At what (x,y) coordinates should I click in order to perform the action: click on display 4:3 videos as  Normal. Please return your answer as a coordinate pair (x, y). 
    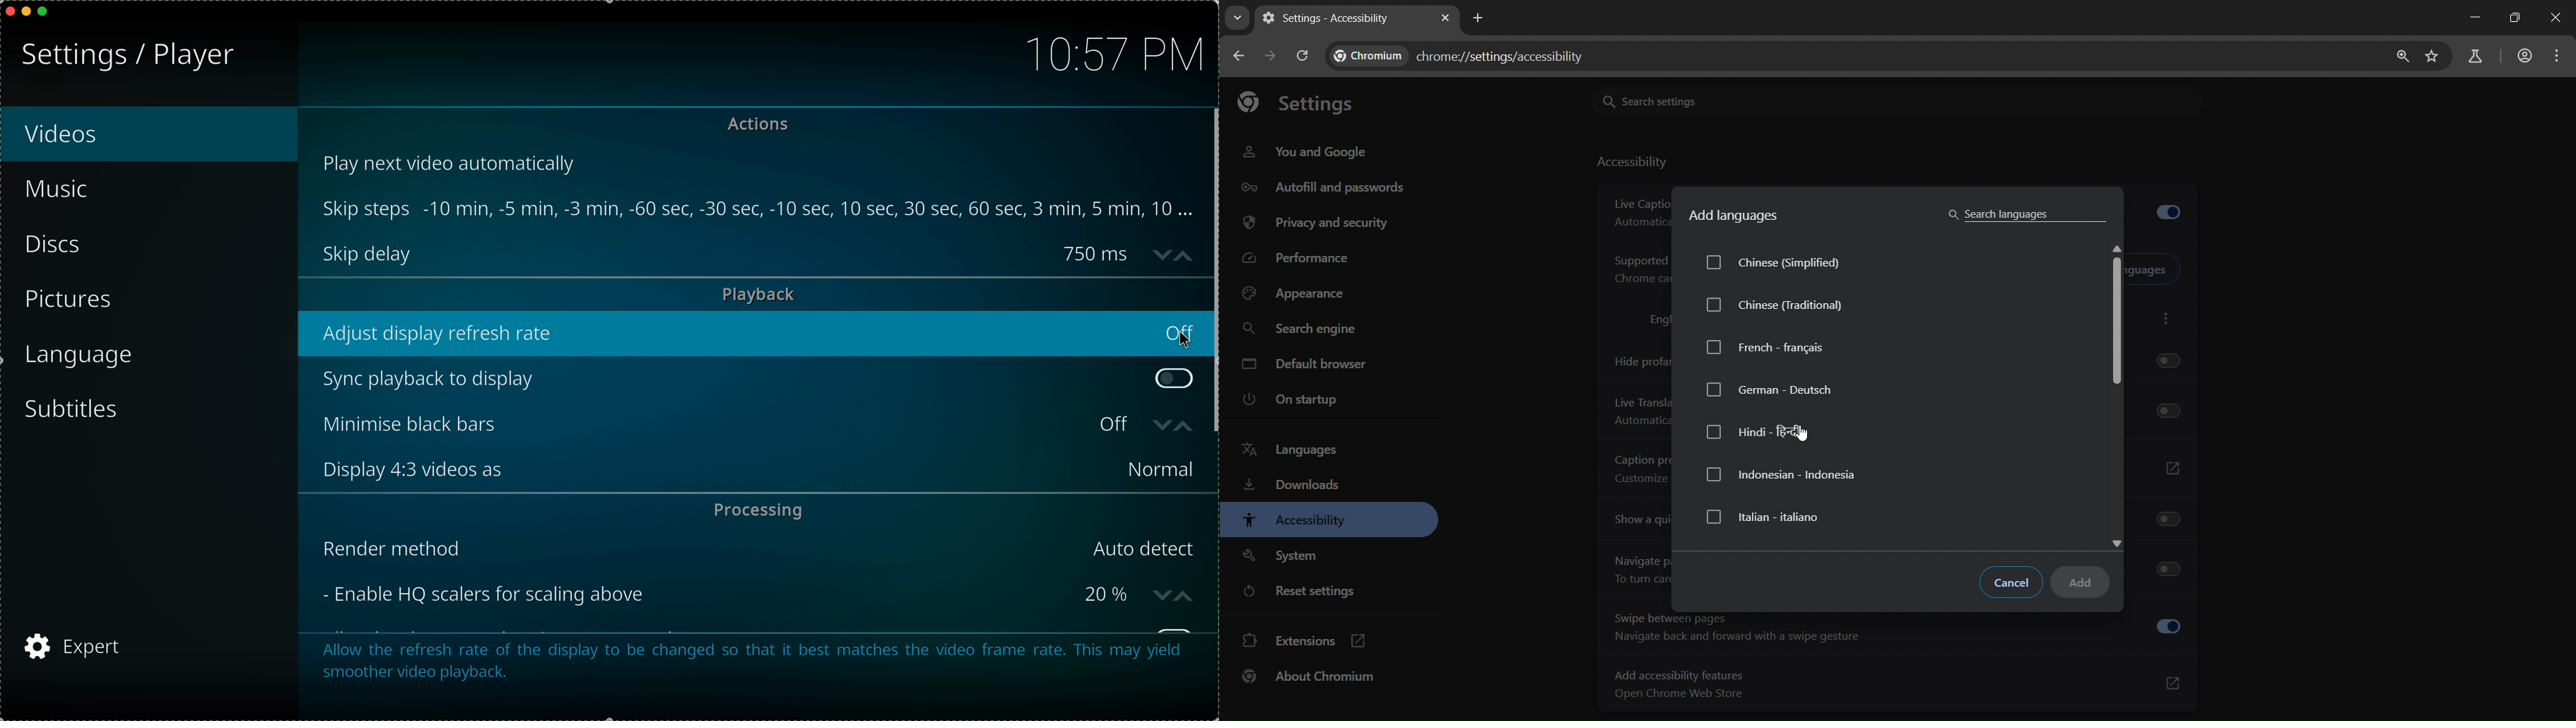
    Looking at the image, I should click on (763, 469).